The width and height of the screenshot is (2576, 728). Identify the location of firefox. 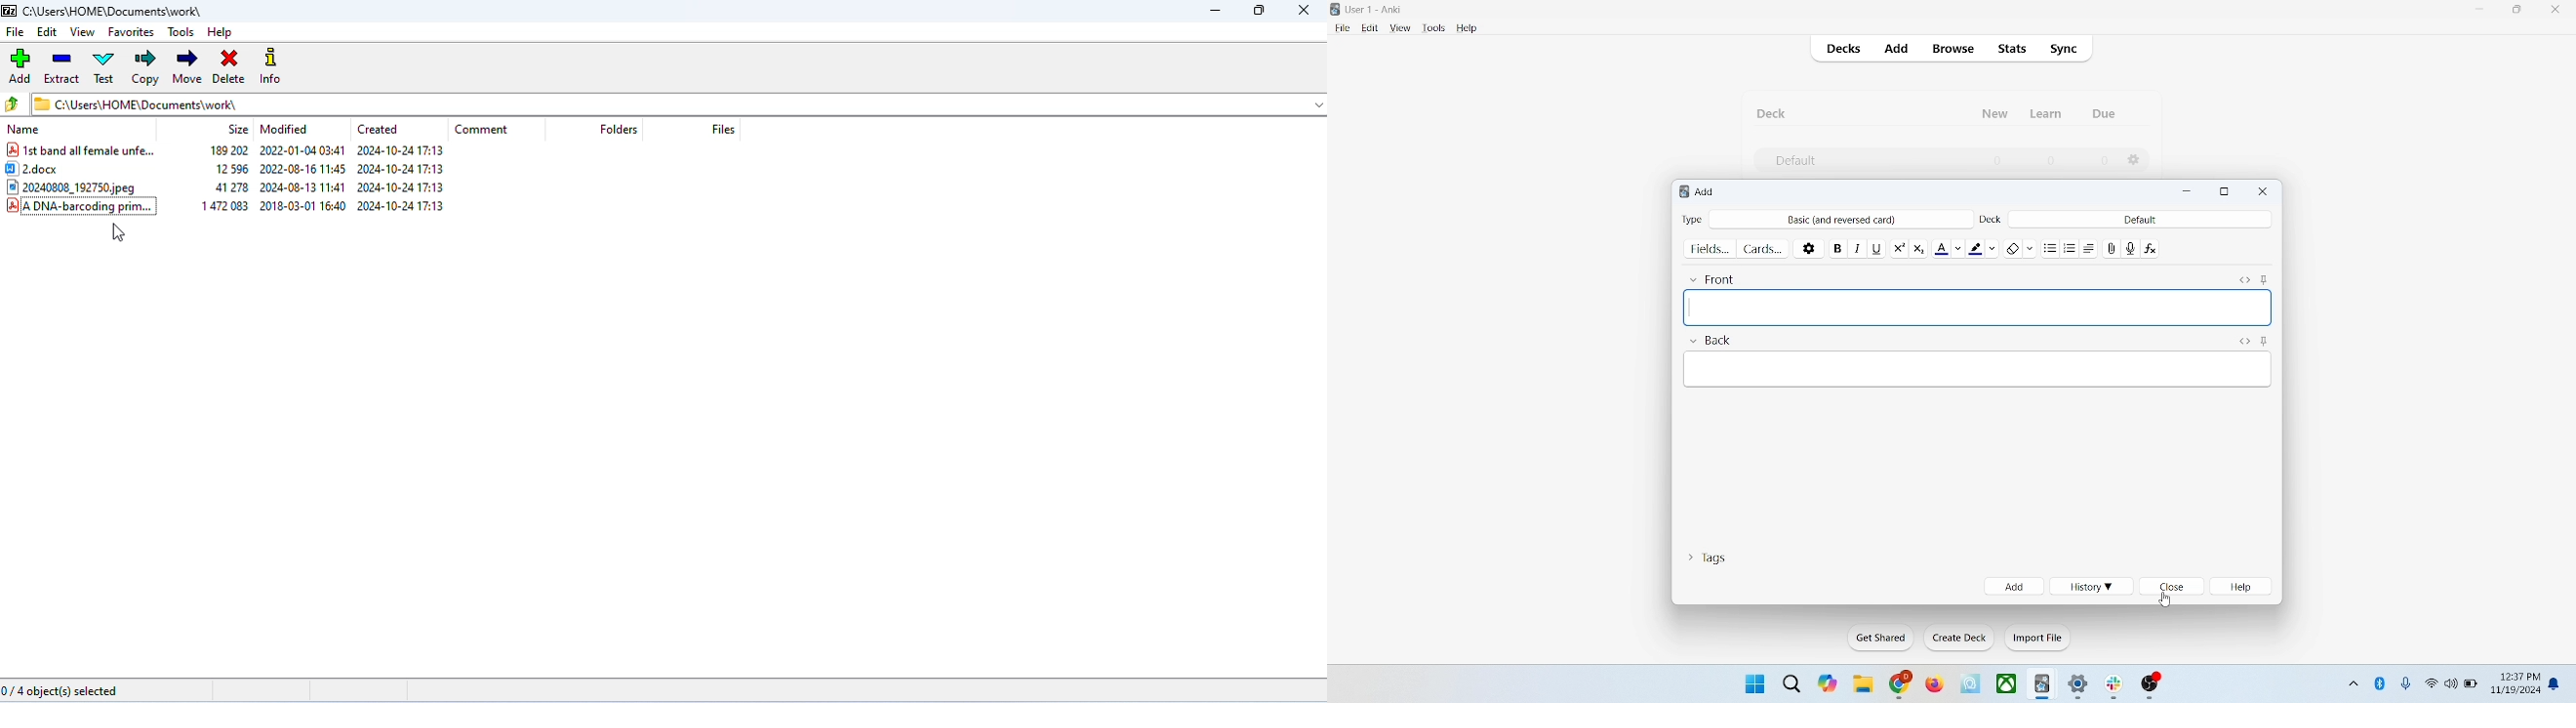
(1934, 684).